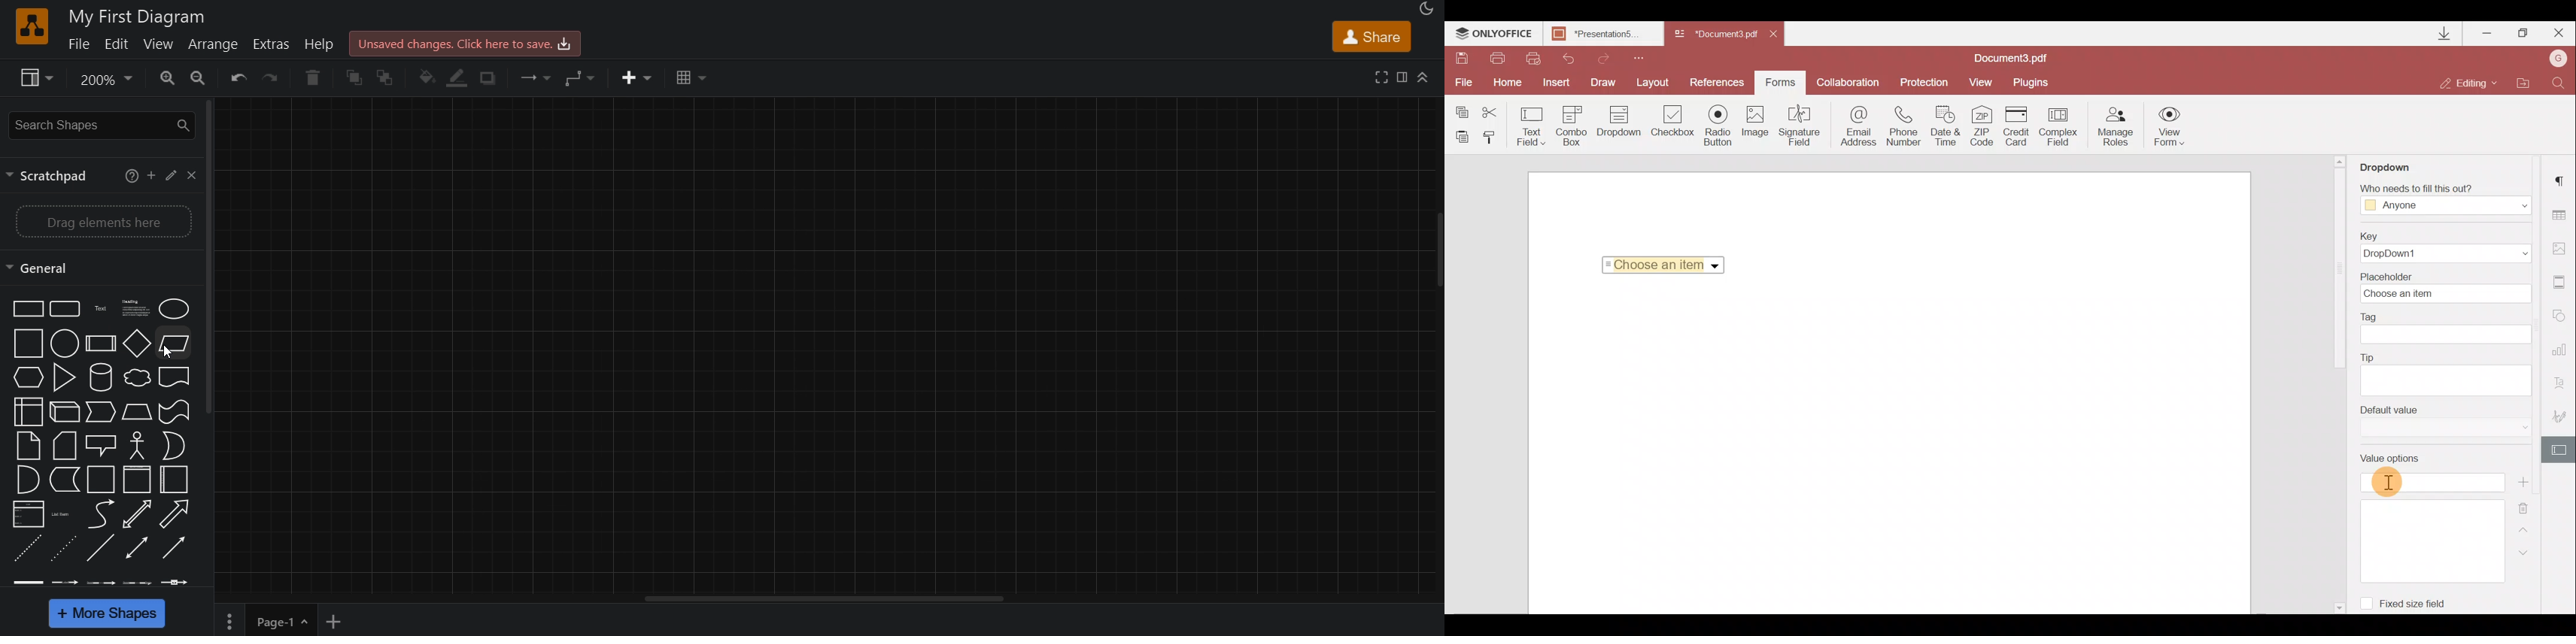  Describe the element at coordinates (204, 79) in the screenshot. I see `zoom out` at that location.